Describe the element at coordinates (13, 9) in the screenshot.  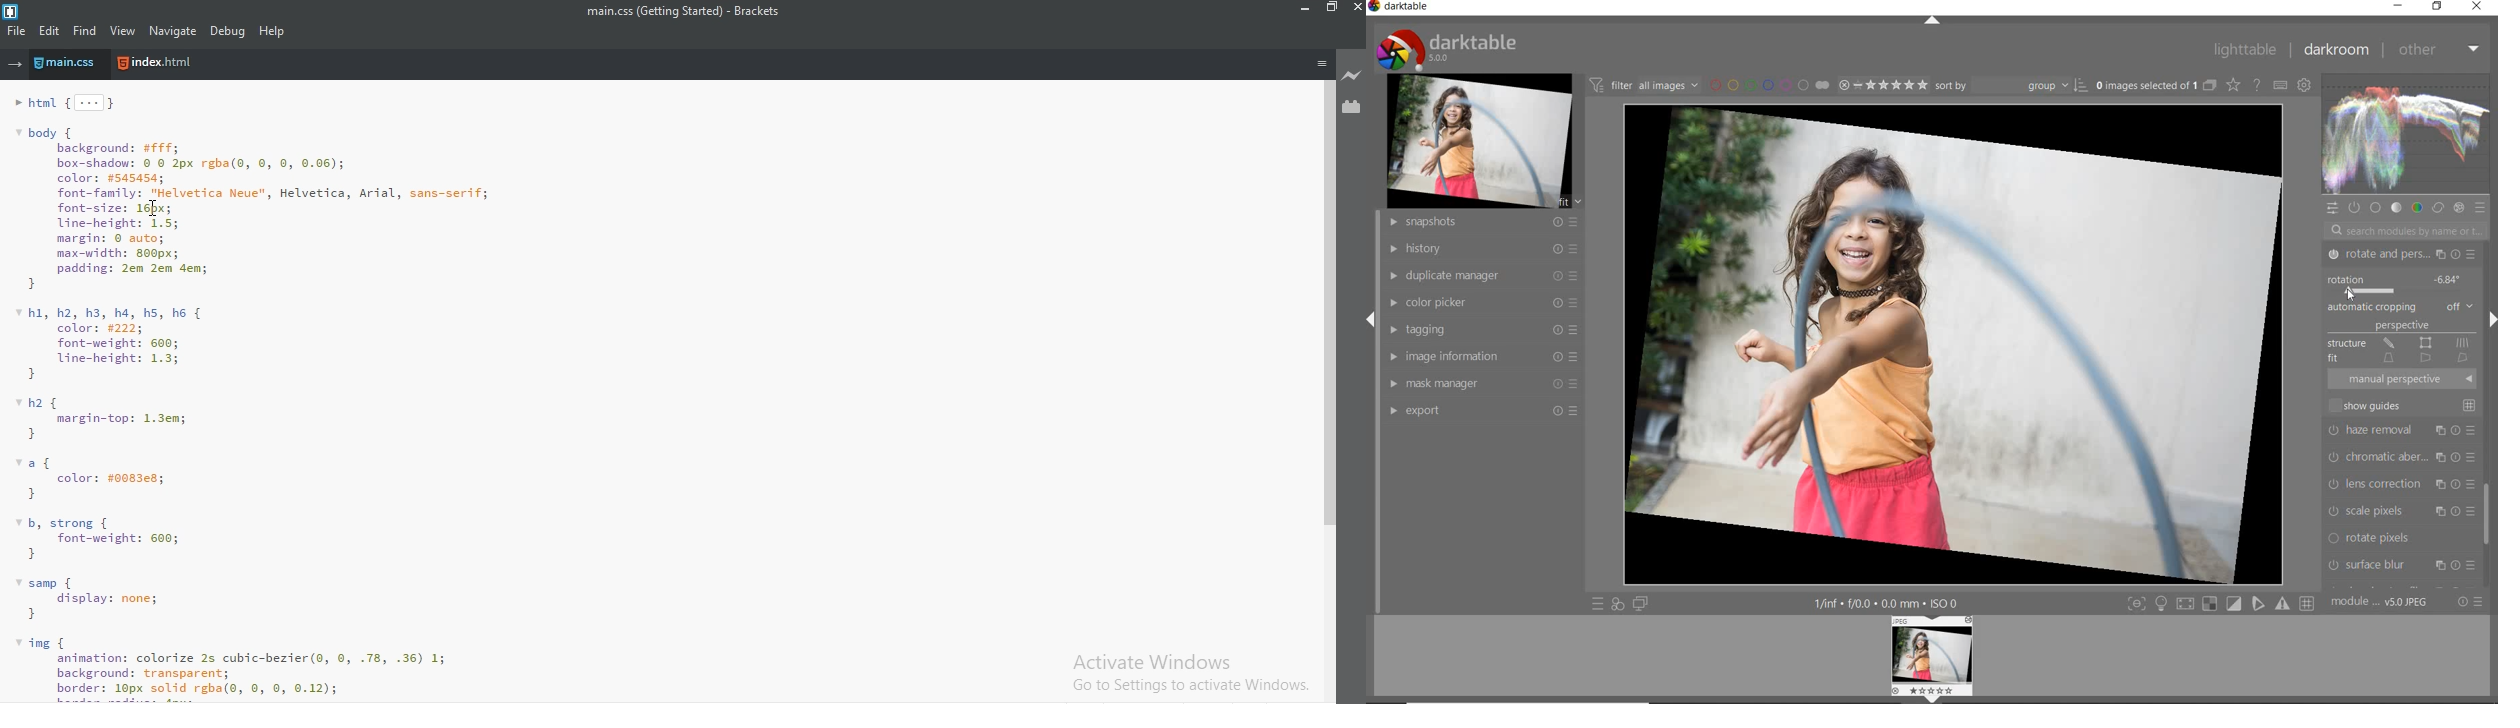
I see `logo` at that location.